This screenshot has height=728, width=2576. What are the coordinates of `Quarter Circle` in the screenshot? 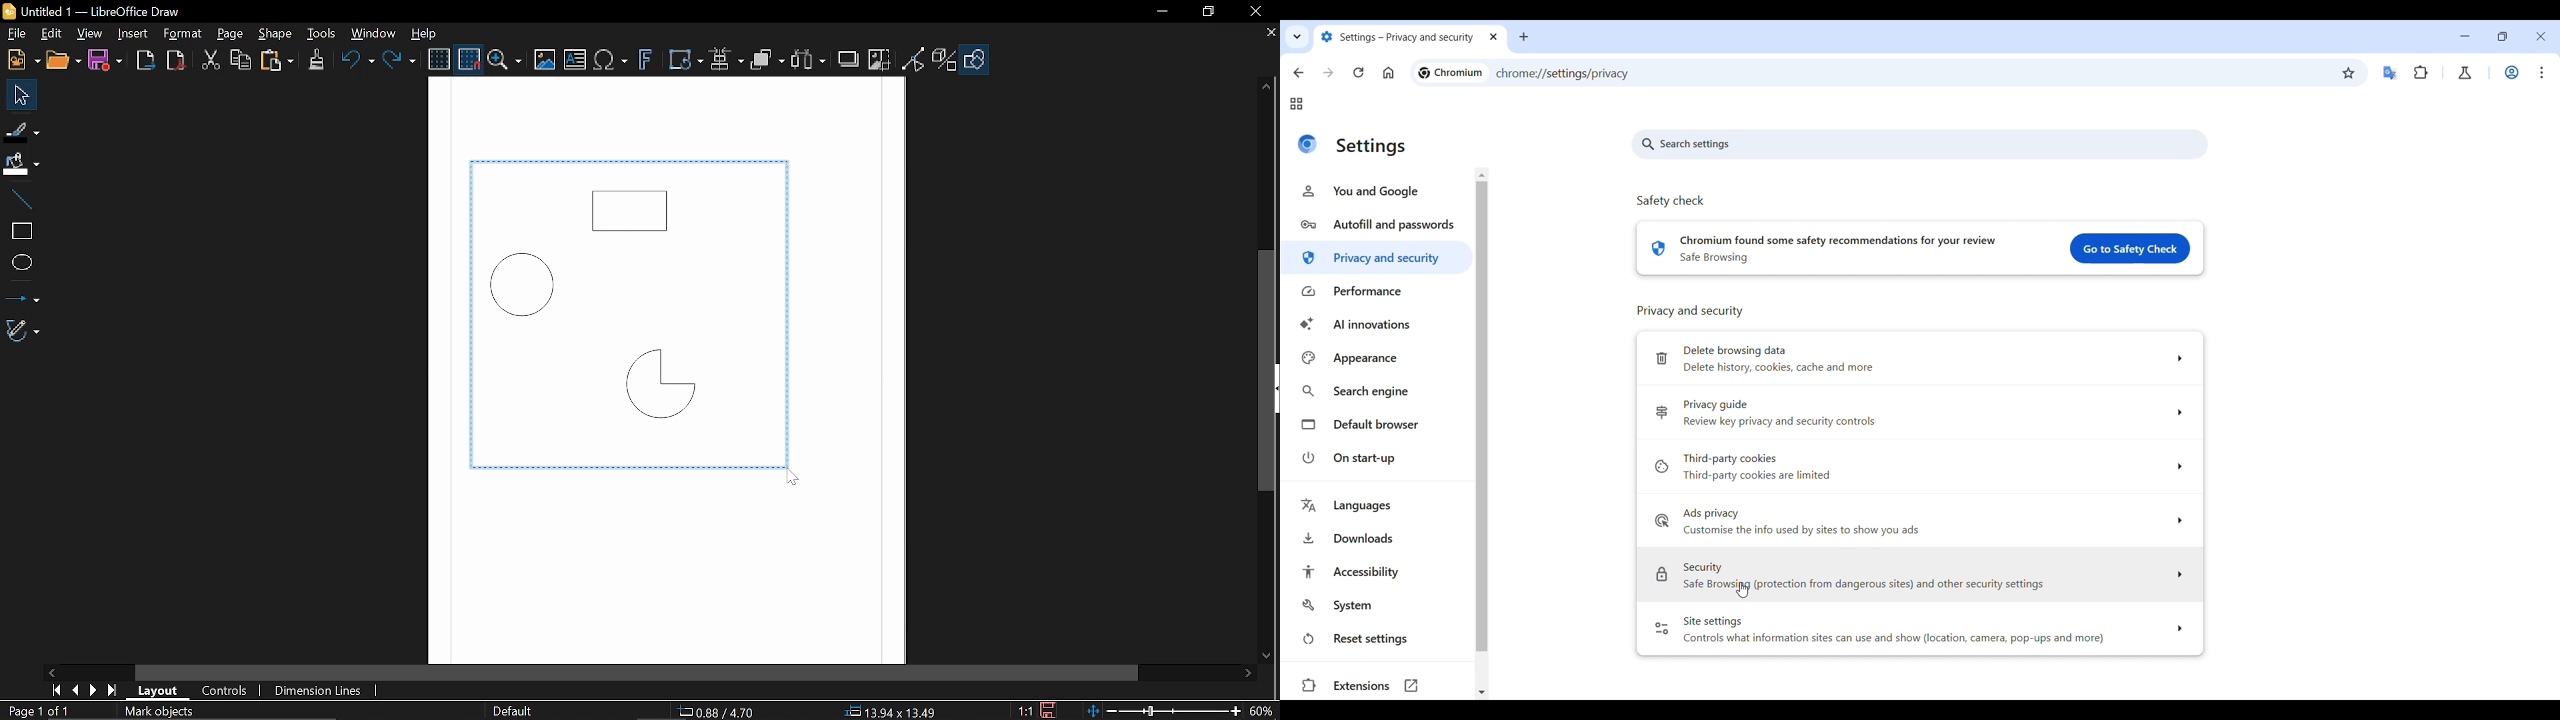 It's located at (656, 388).